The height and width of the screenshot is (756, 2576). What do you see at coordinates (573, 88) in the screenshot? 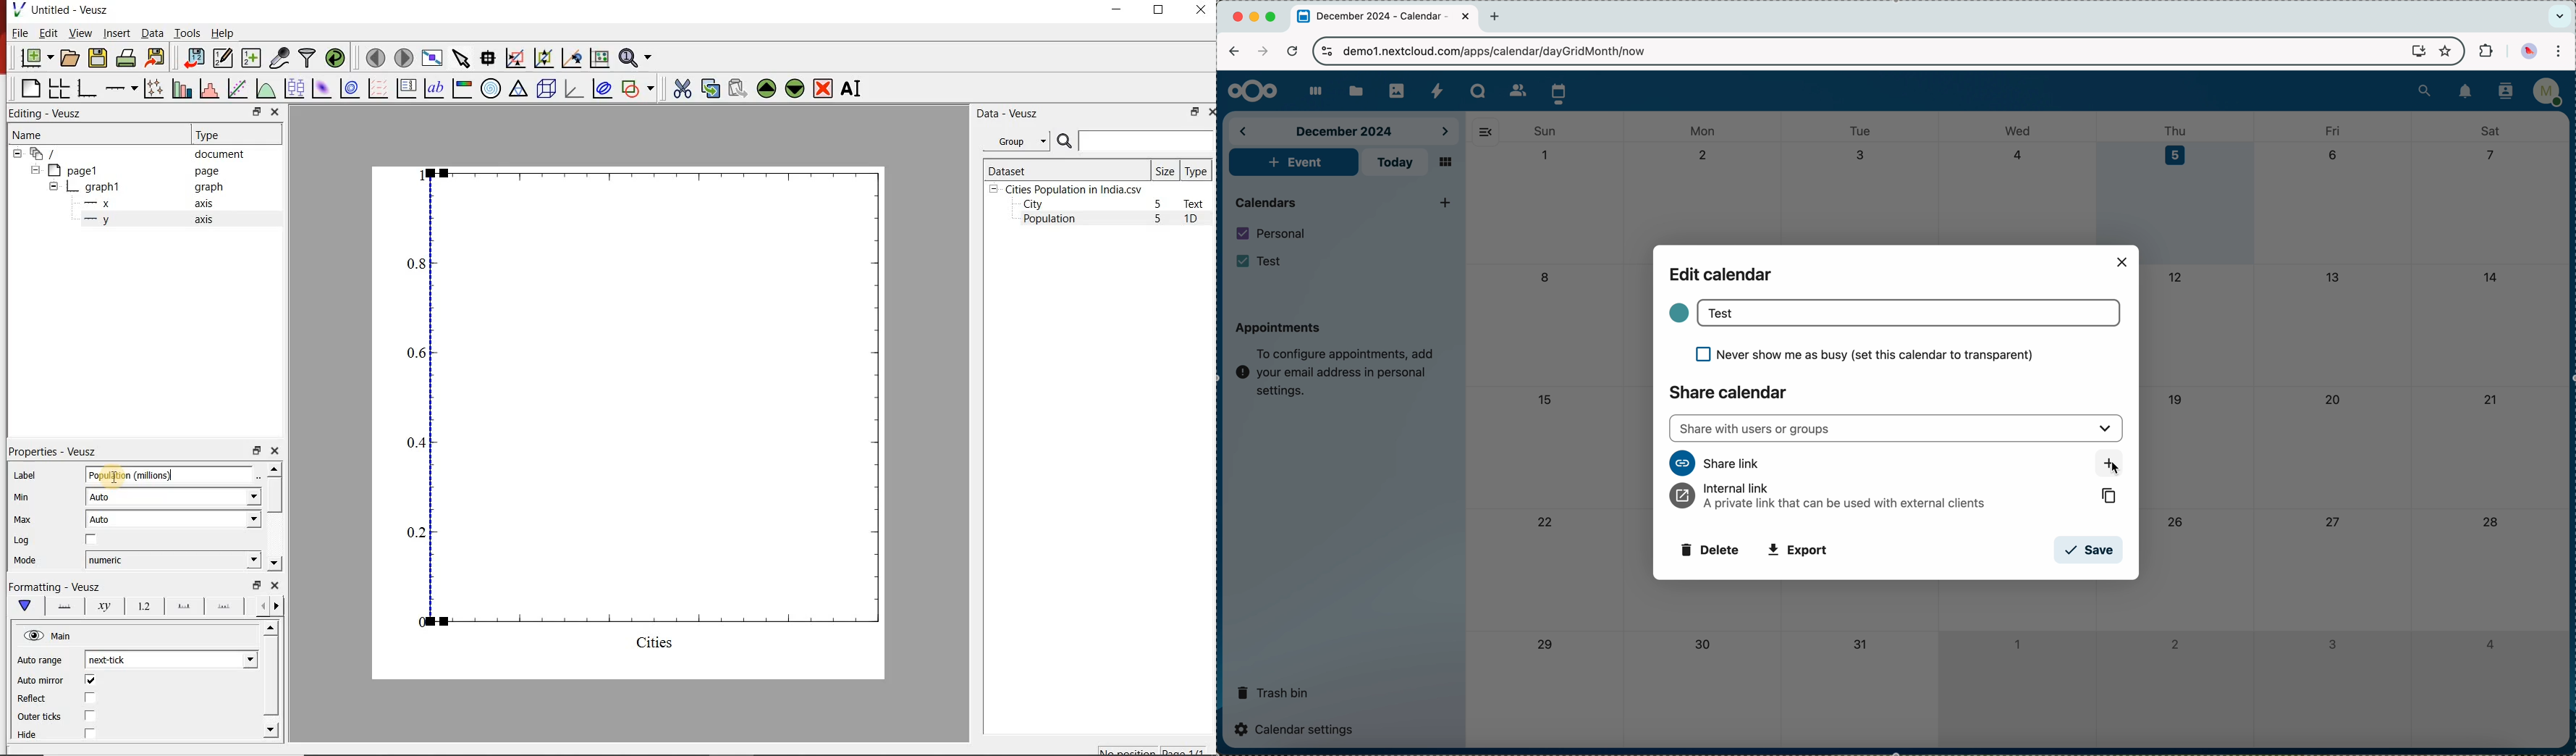
I see `3d graph` at bounding box center [573, 88].